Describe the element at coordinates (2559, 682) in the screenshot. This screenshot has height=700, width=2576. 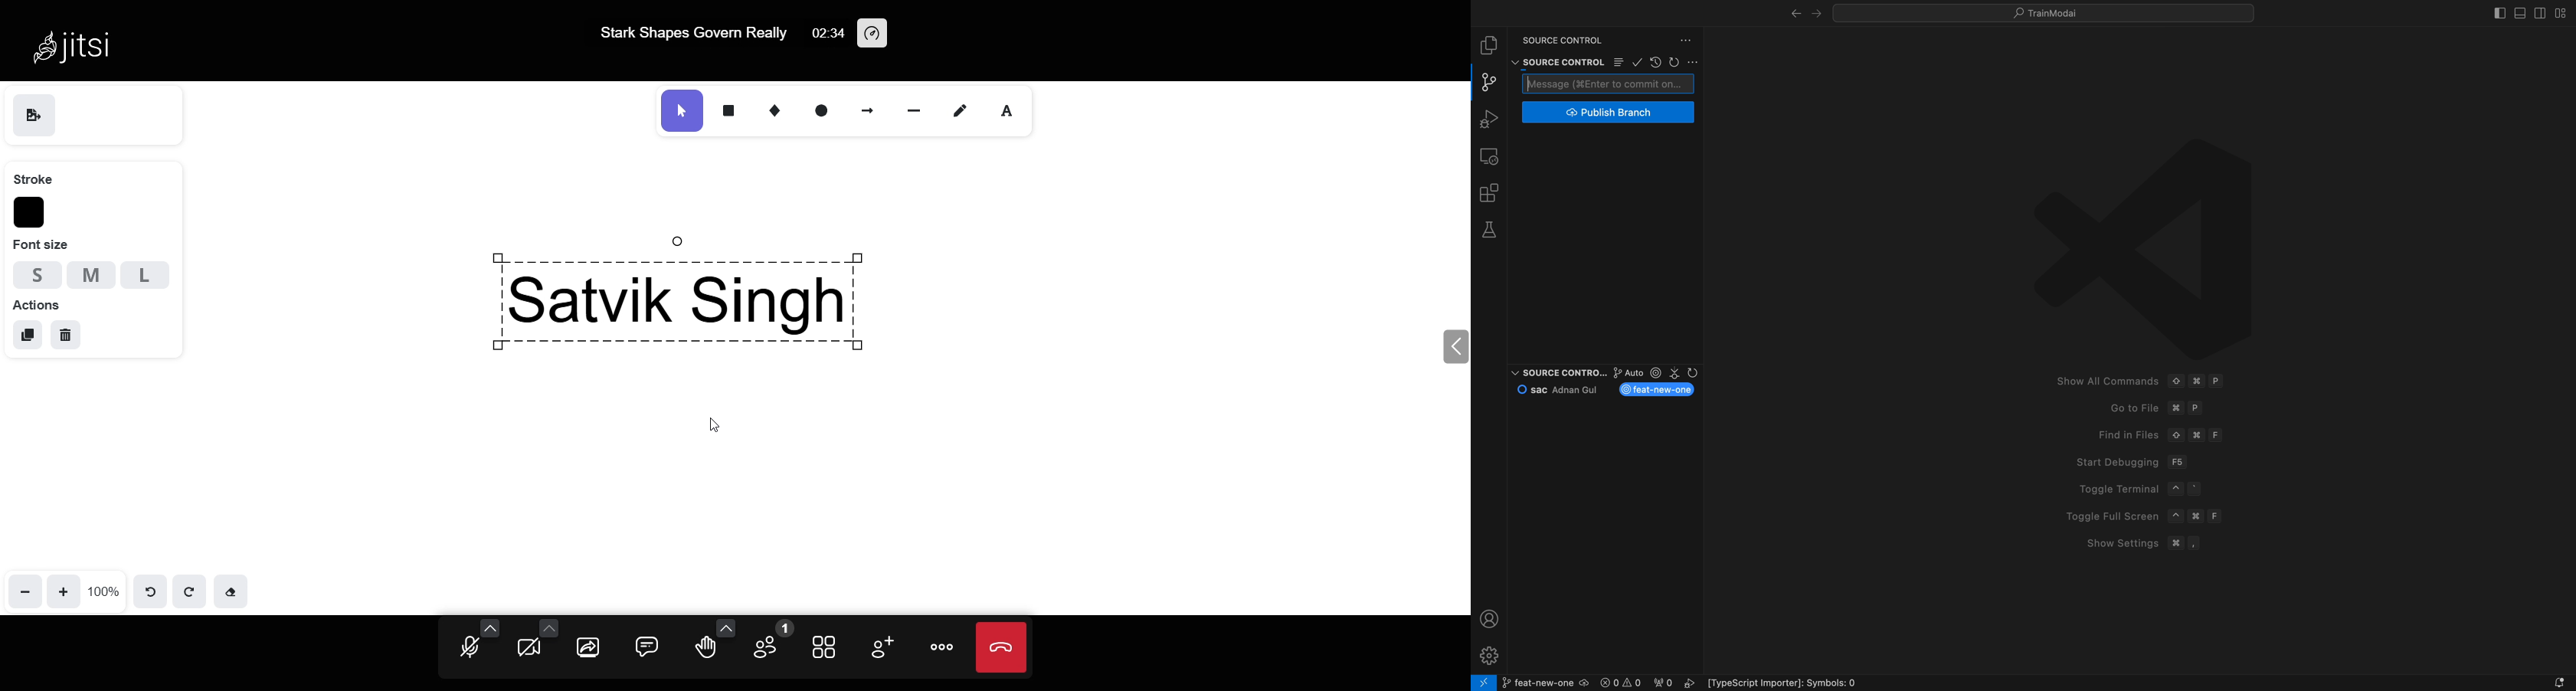
I see `Notifications ` at that location.